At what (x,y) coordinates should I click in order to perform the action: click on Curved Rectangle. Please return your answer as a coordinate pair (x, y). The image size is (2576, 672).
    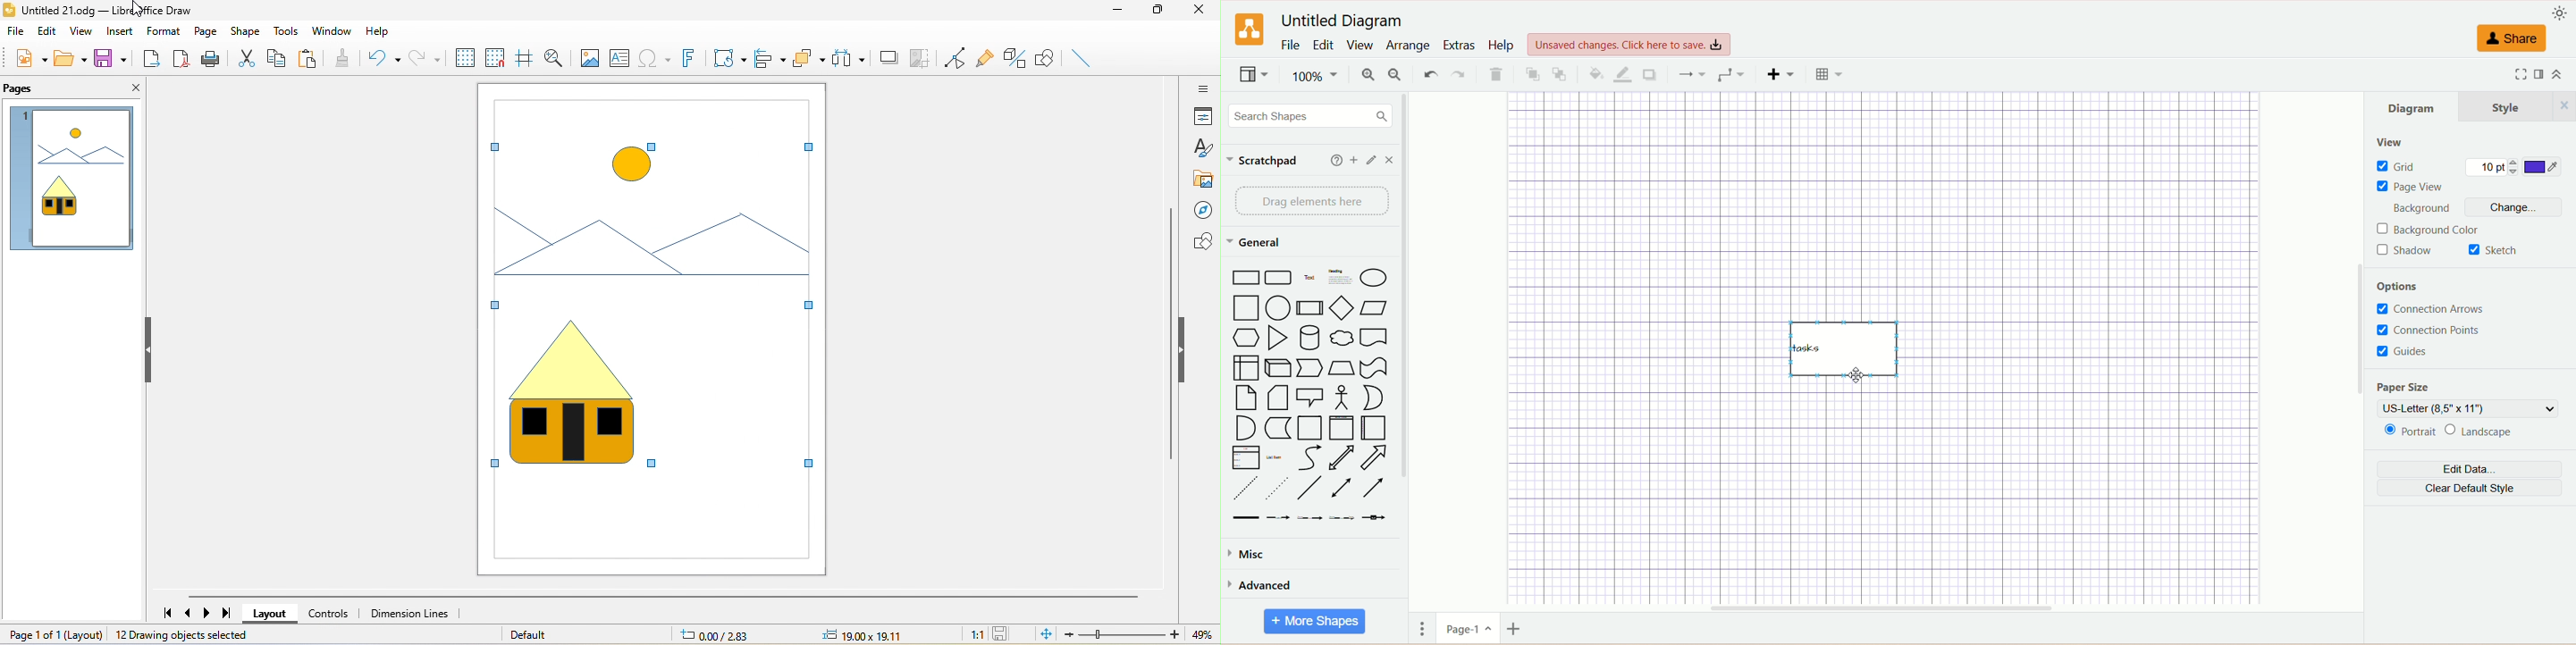
    Looking at the image, I should click on (1280, 278).